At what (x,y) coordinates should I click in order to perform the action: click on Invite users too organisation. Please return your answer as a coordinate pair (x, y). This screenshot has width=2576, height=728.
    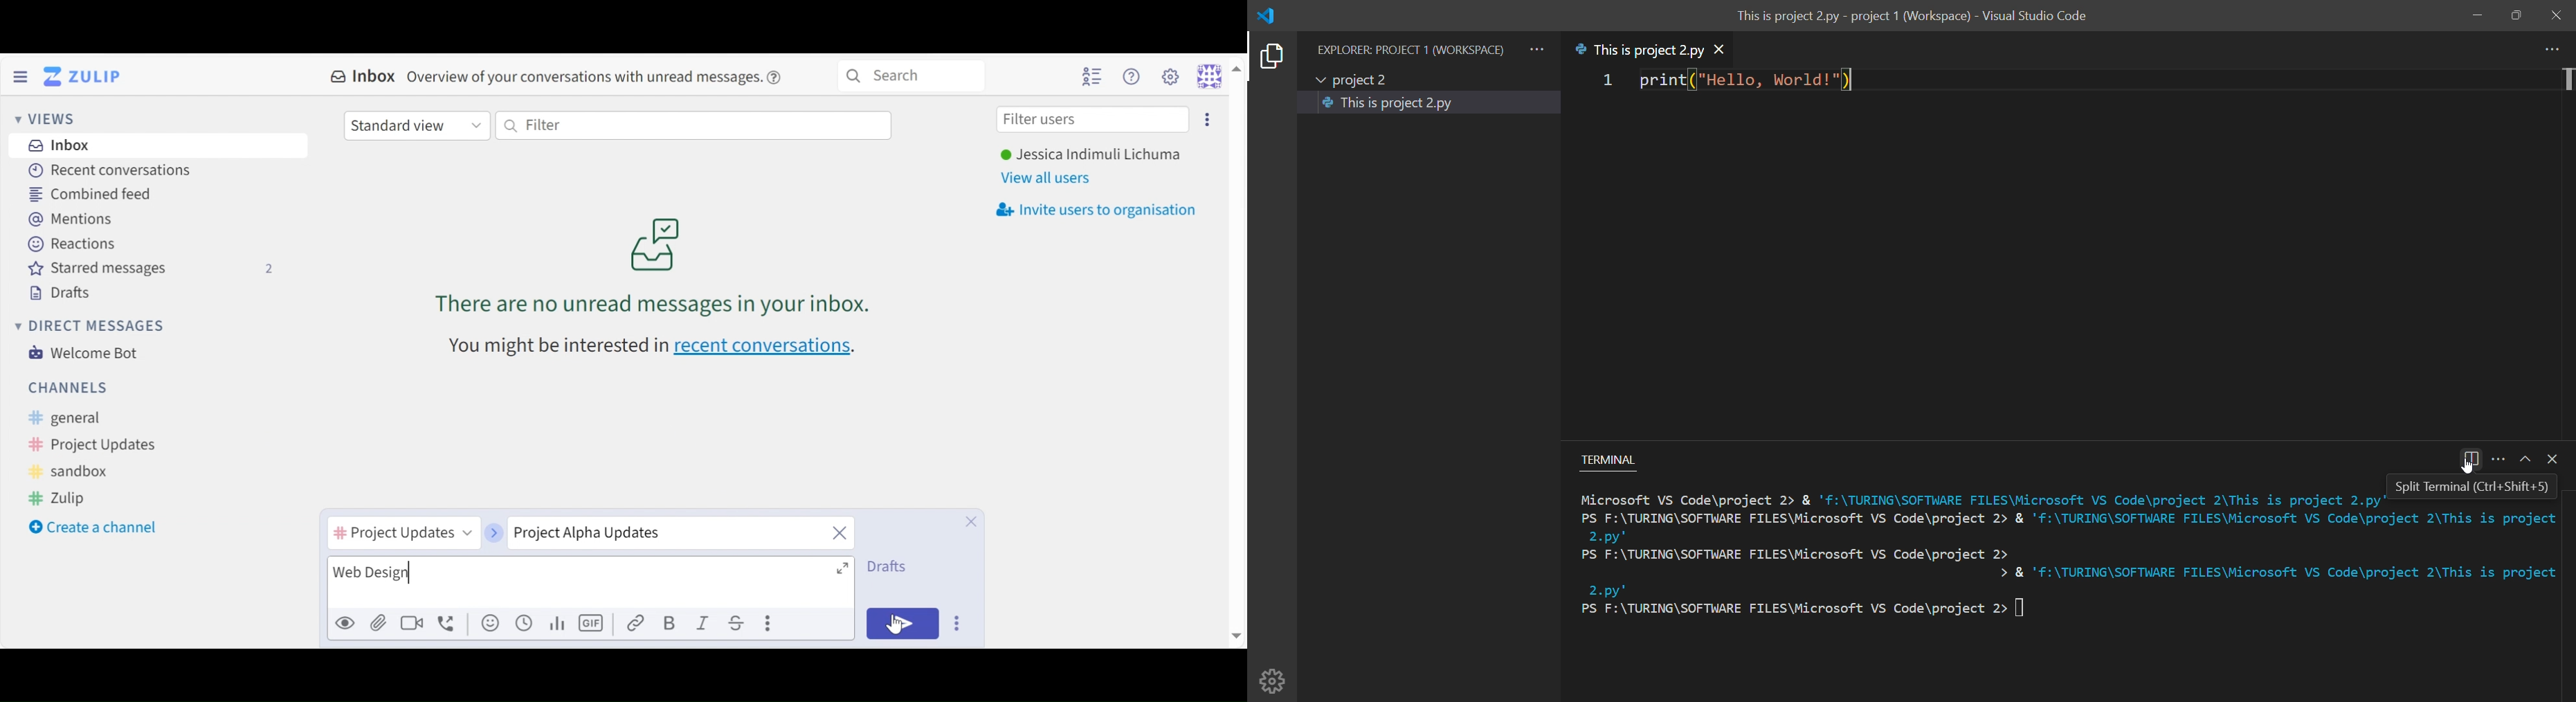
    Looking at the image, I should click on (1207, 118).